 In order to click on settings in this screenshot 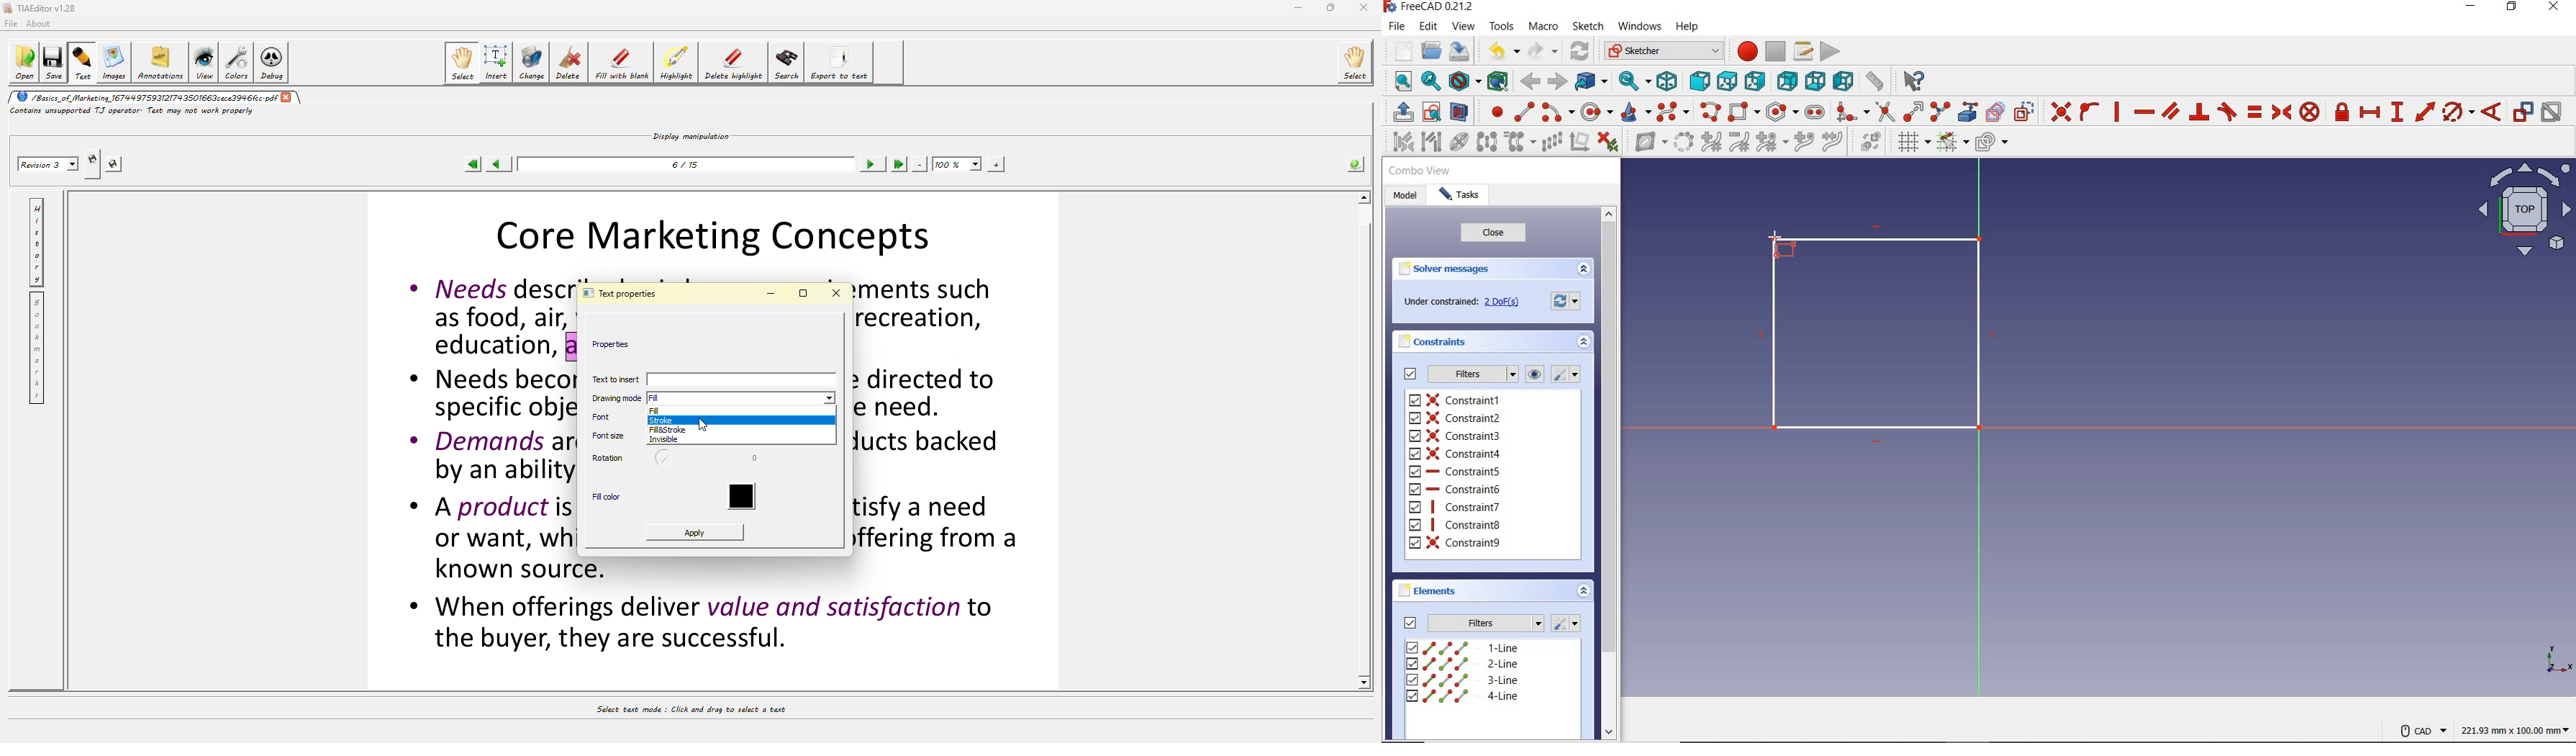, I will do `click(1569, 374)`.